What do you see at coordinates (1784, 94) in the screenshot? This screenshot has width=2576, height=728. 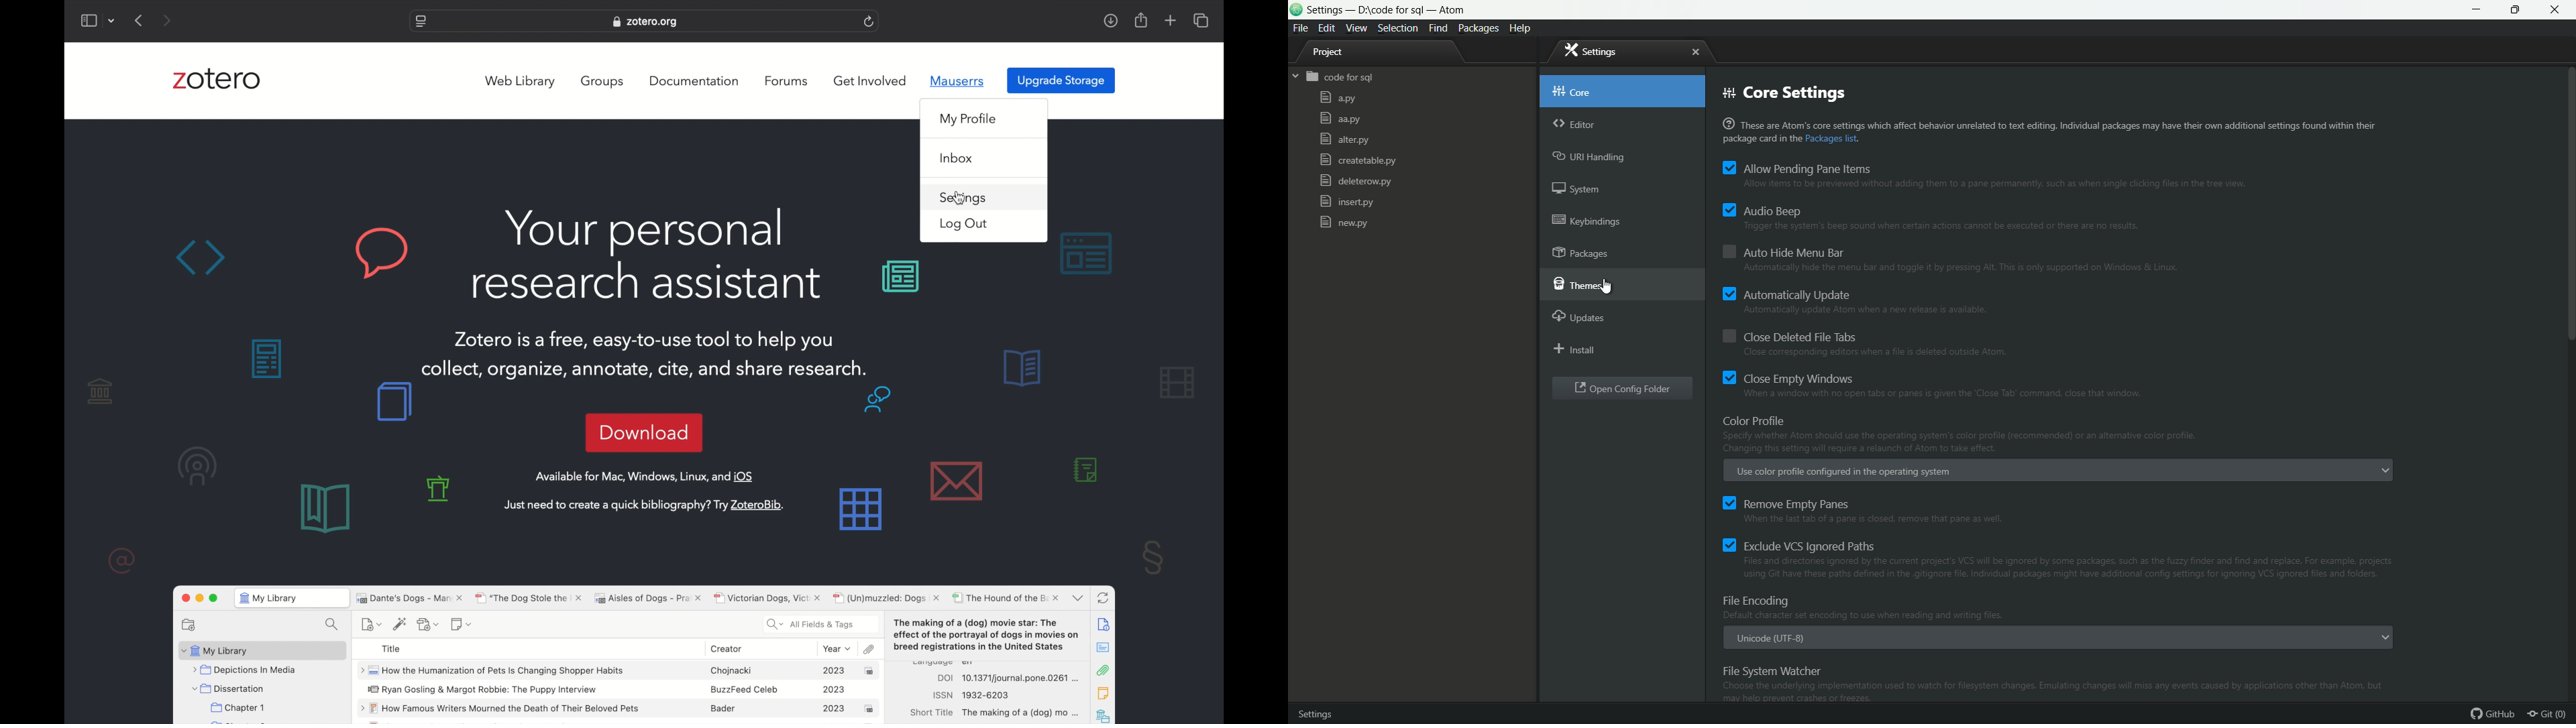 I see `core settings` at bounding box center [1784, 94].